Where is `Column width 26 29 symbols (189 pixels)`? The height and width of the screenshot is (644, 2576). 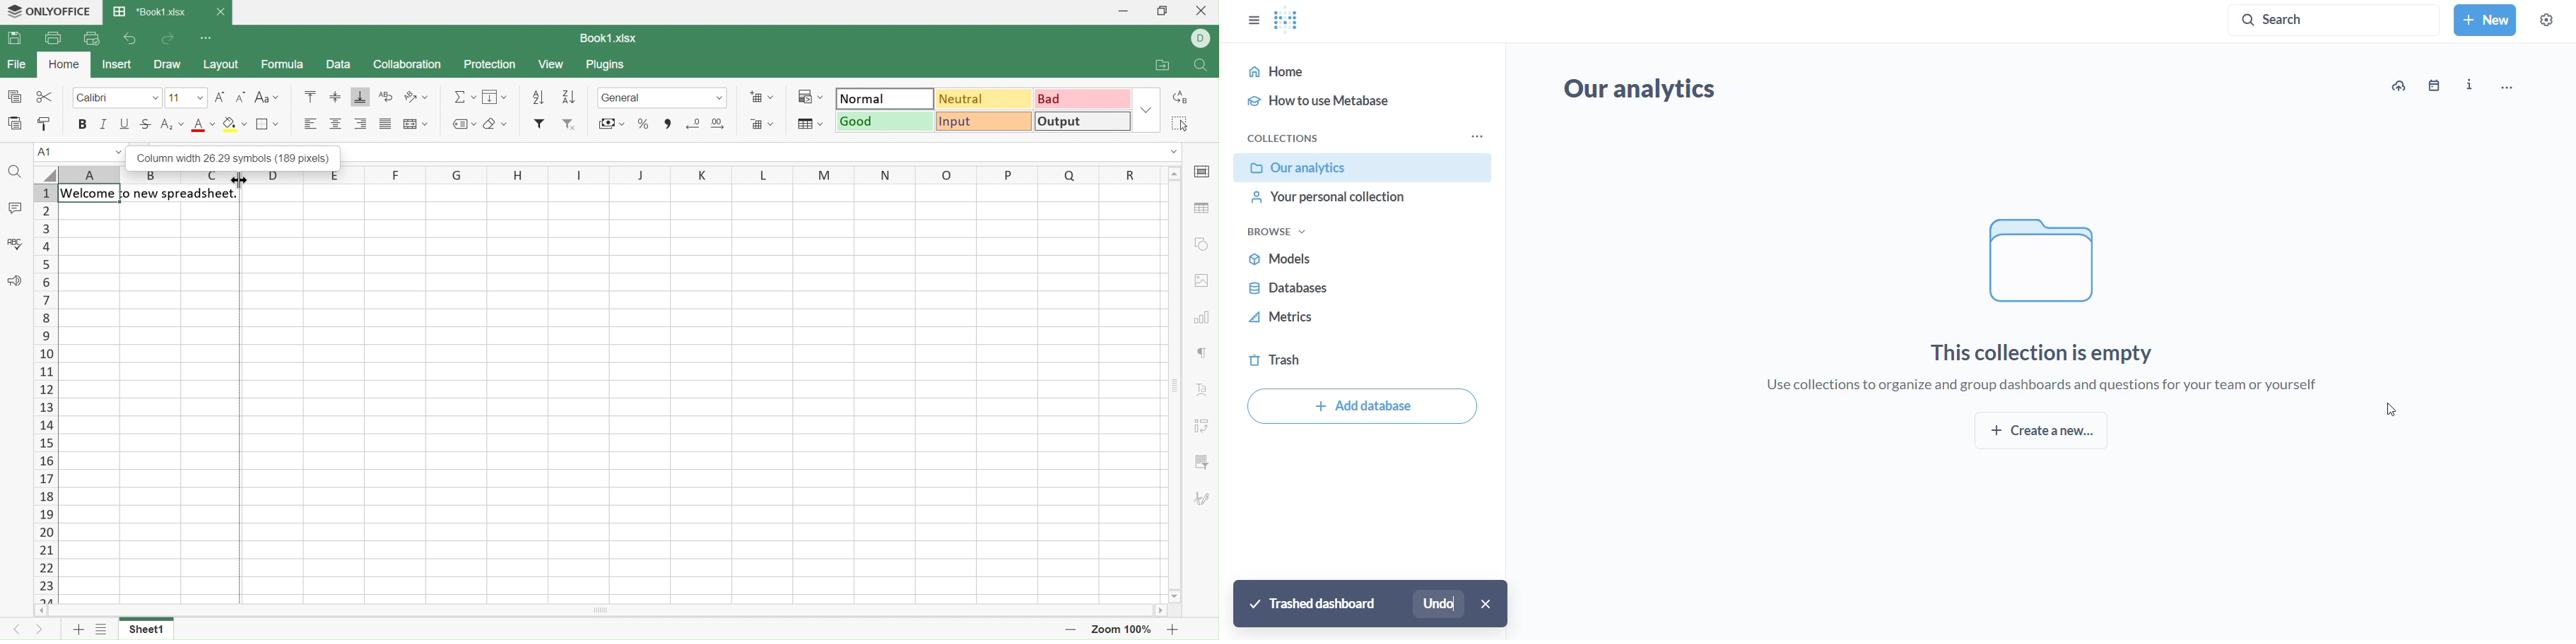 Column width 26 29 symbols (189 pixels) is located at coordinates (229, 154).